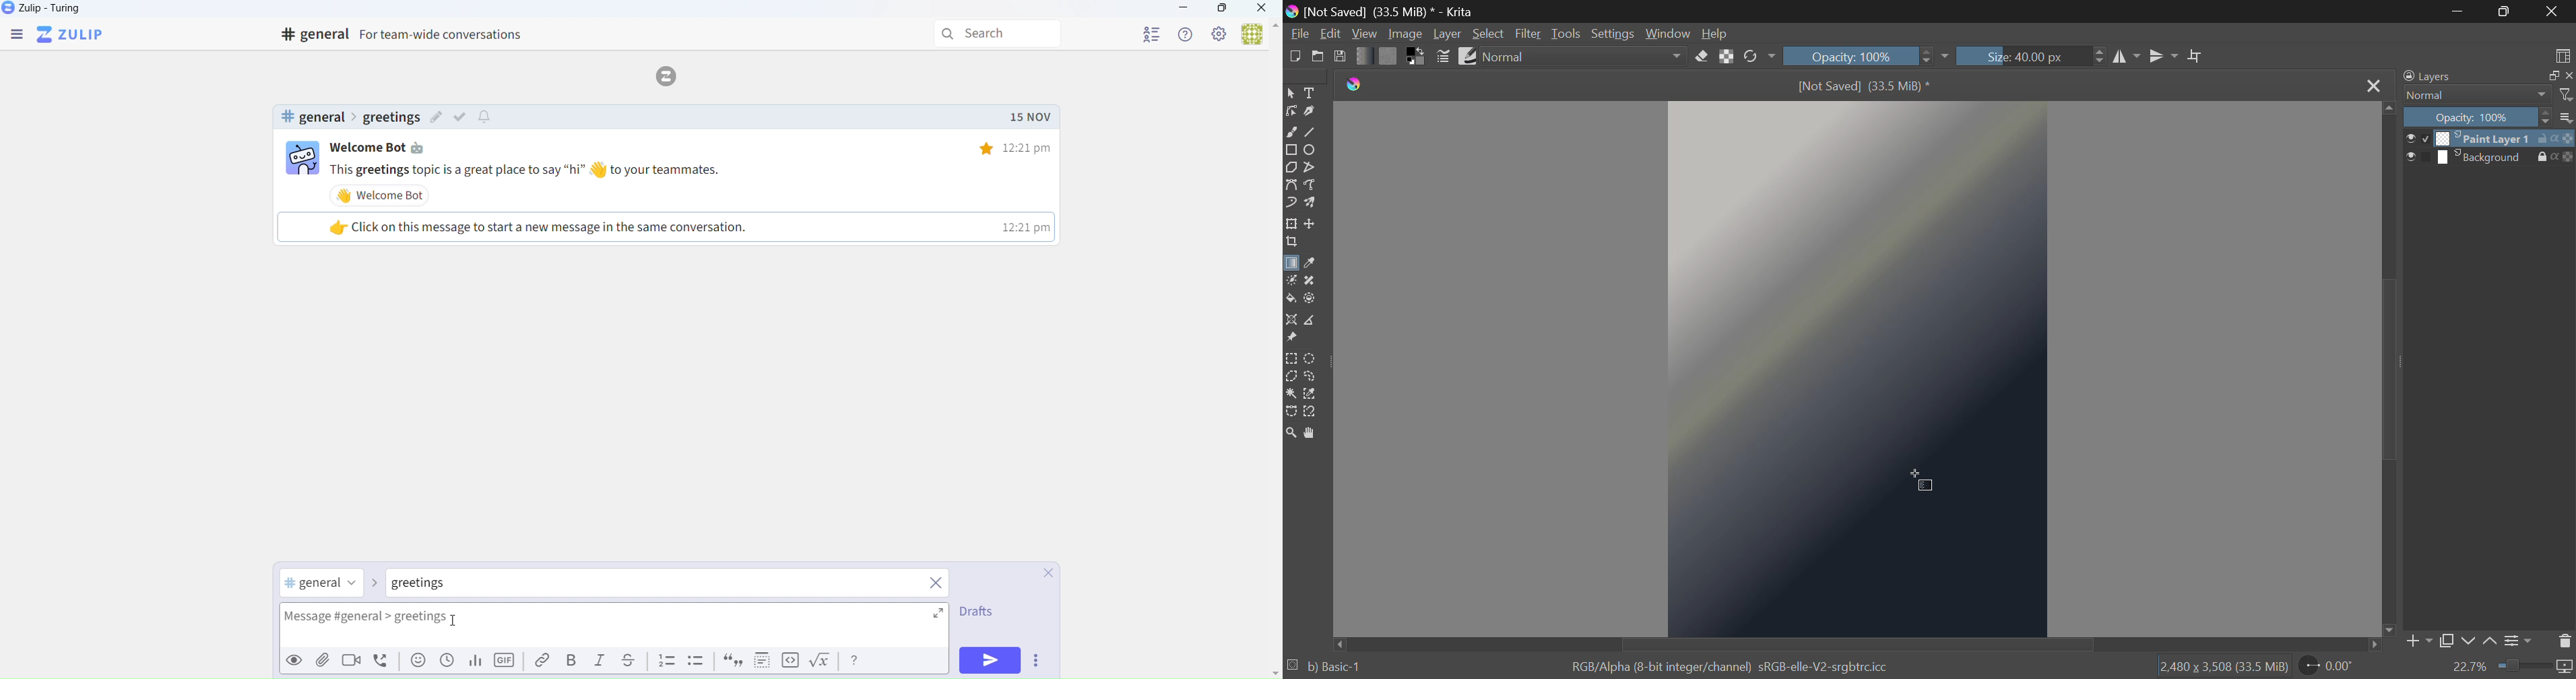 Image resolution: width=2576 pixels, height=700 pixels. What do you see at coordinates (1310, 224) in the screenshot?
I see `Move Layer` at bounding box center [1310, 224].